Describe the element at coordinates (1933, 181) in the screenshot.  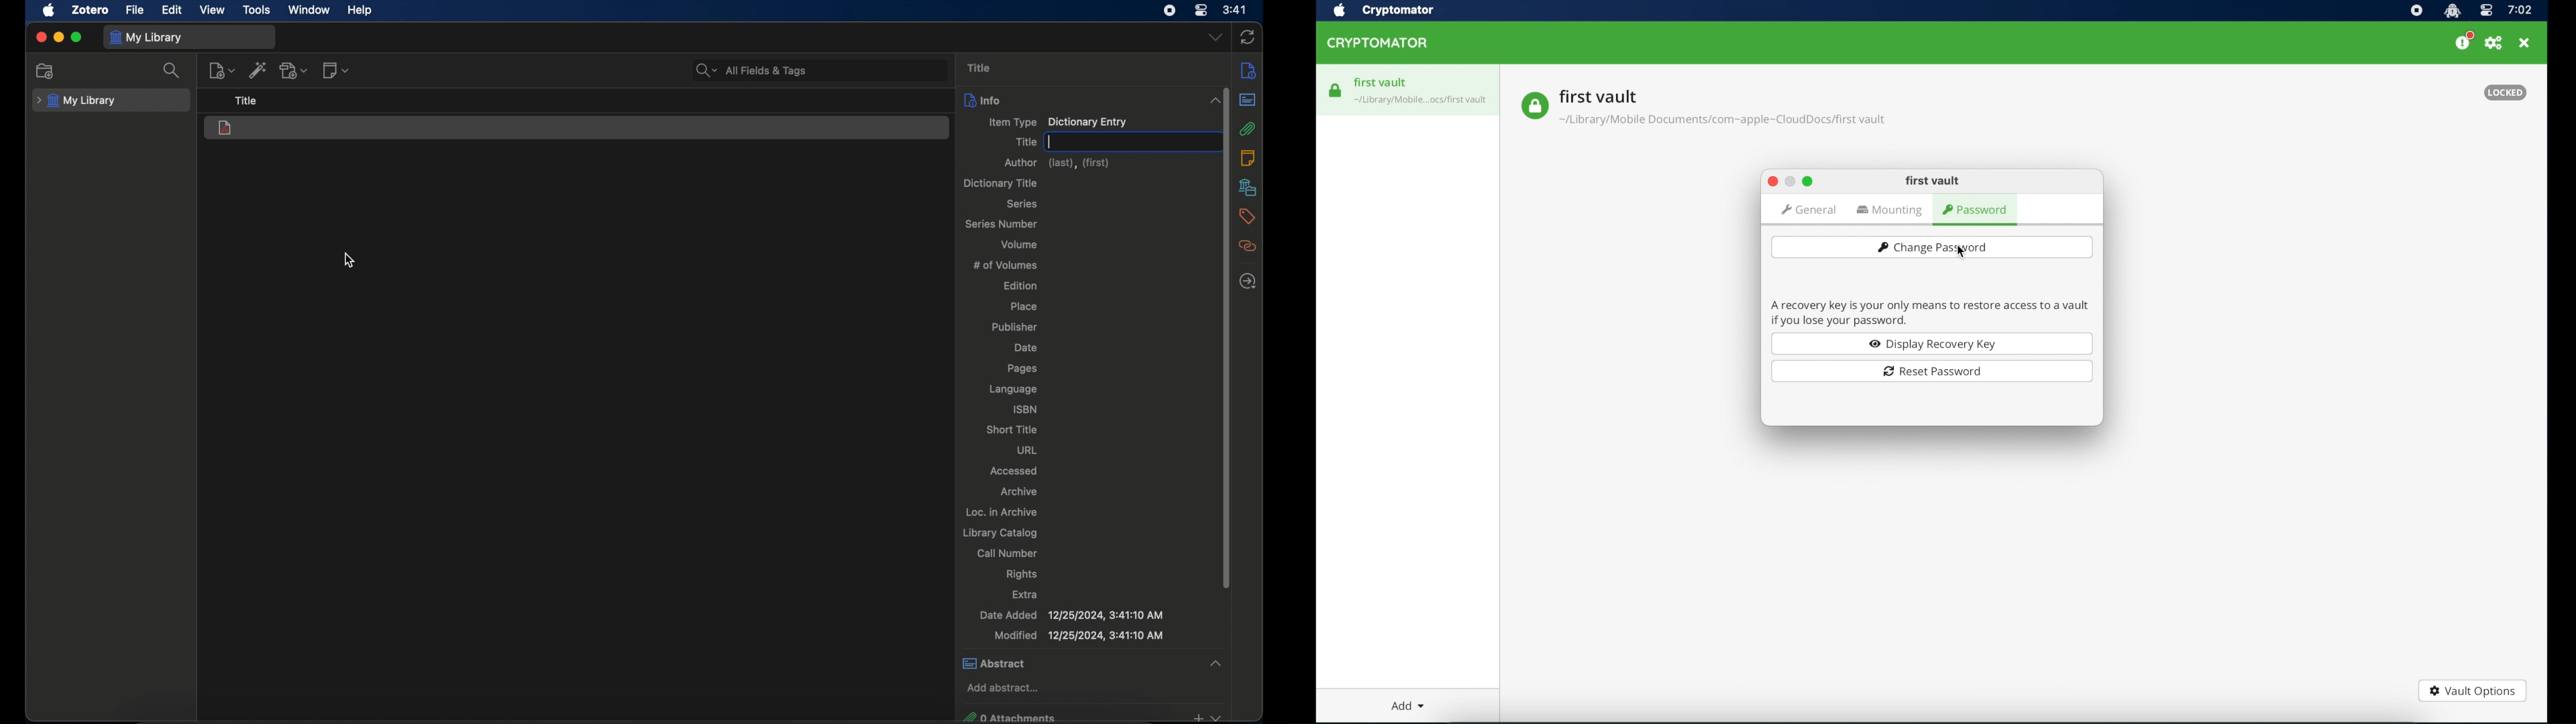
I see `first vault` at that location.